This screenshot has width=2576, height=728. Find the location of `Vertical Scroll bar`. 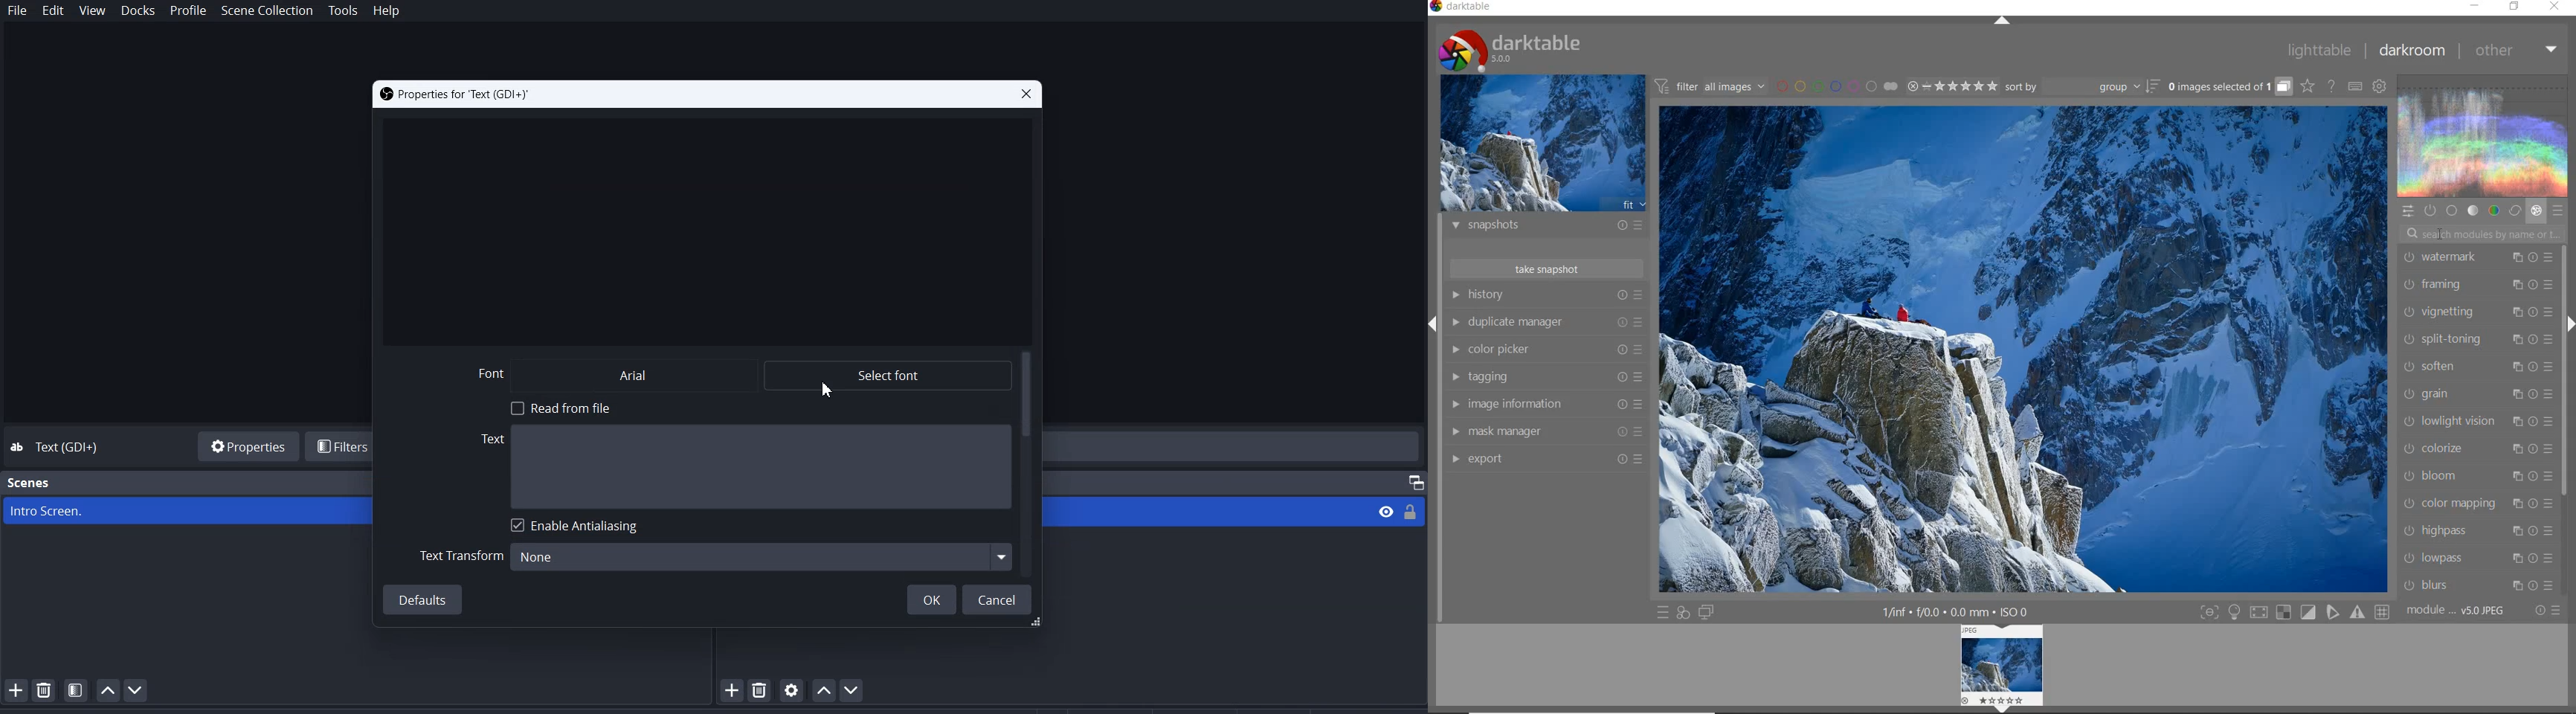

Vertical Scroll bar is located at coordinates (1028, 463).